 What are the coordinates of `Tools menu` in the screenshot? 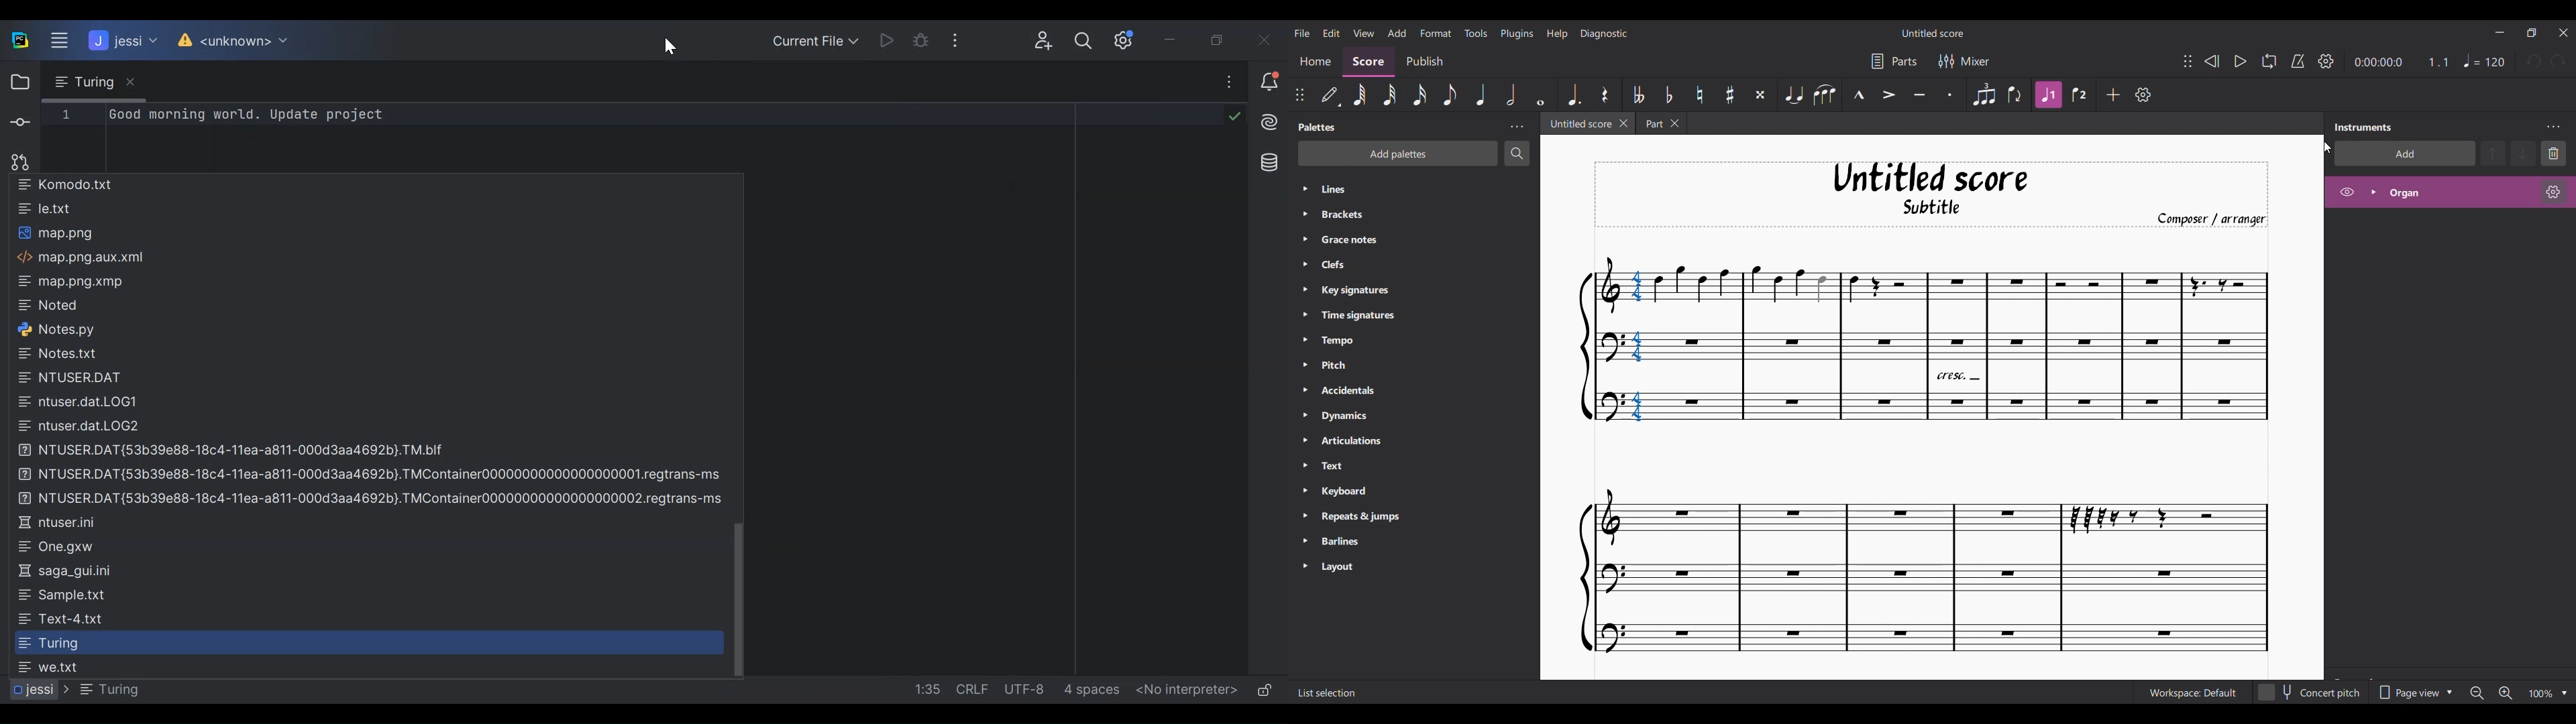 It's located at (1476, 33).